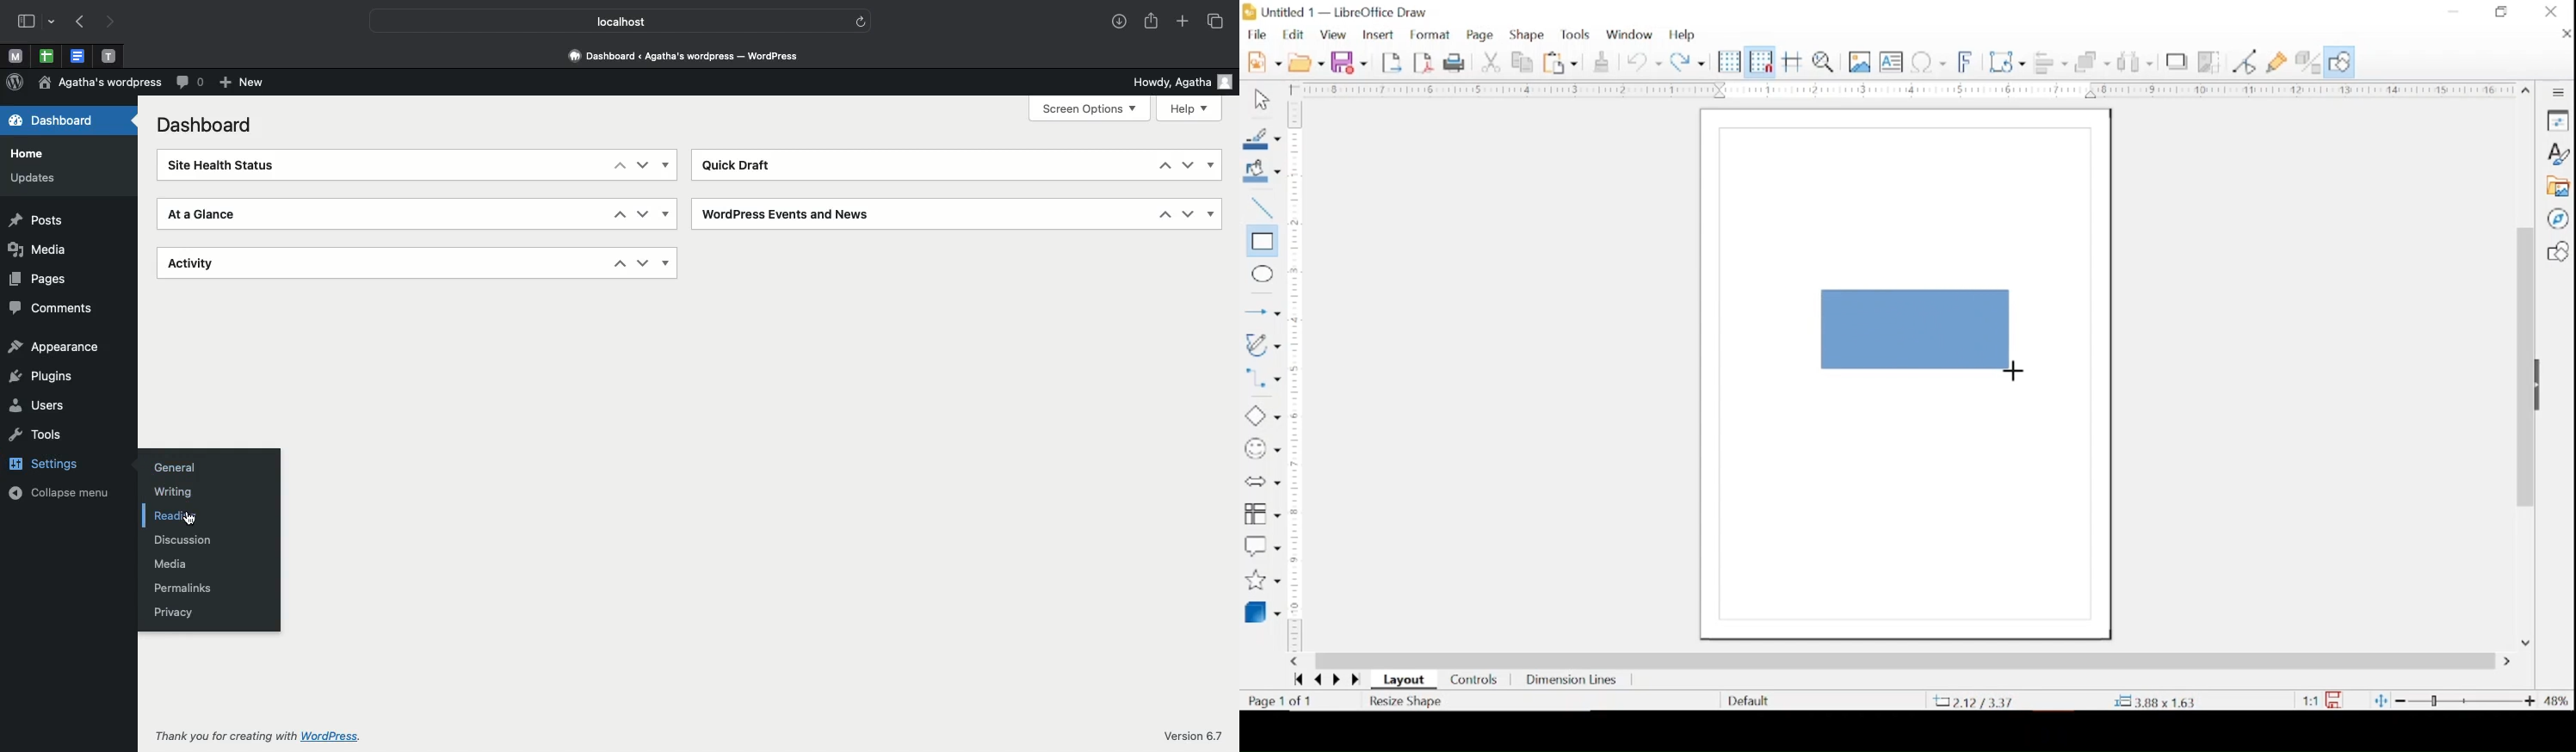 The width and height of the screenshot is (2576, 756). I want to click on arrange, so click(2093, 61).